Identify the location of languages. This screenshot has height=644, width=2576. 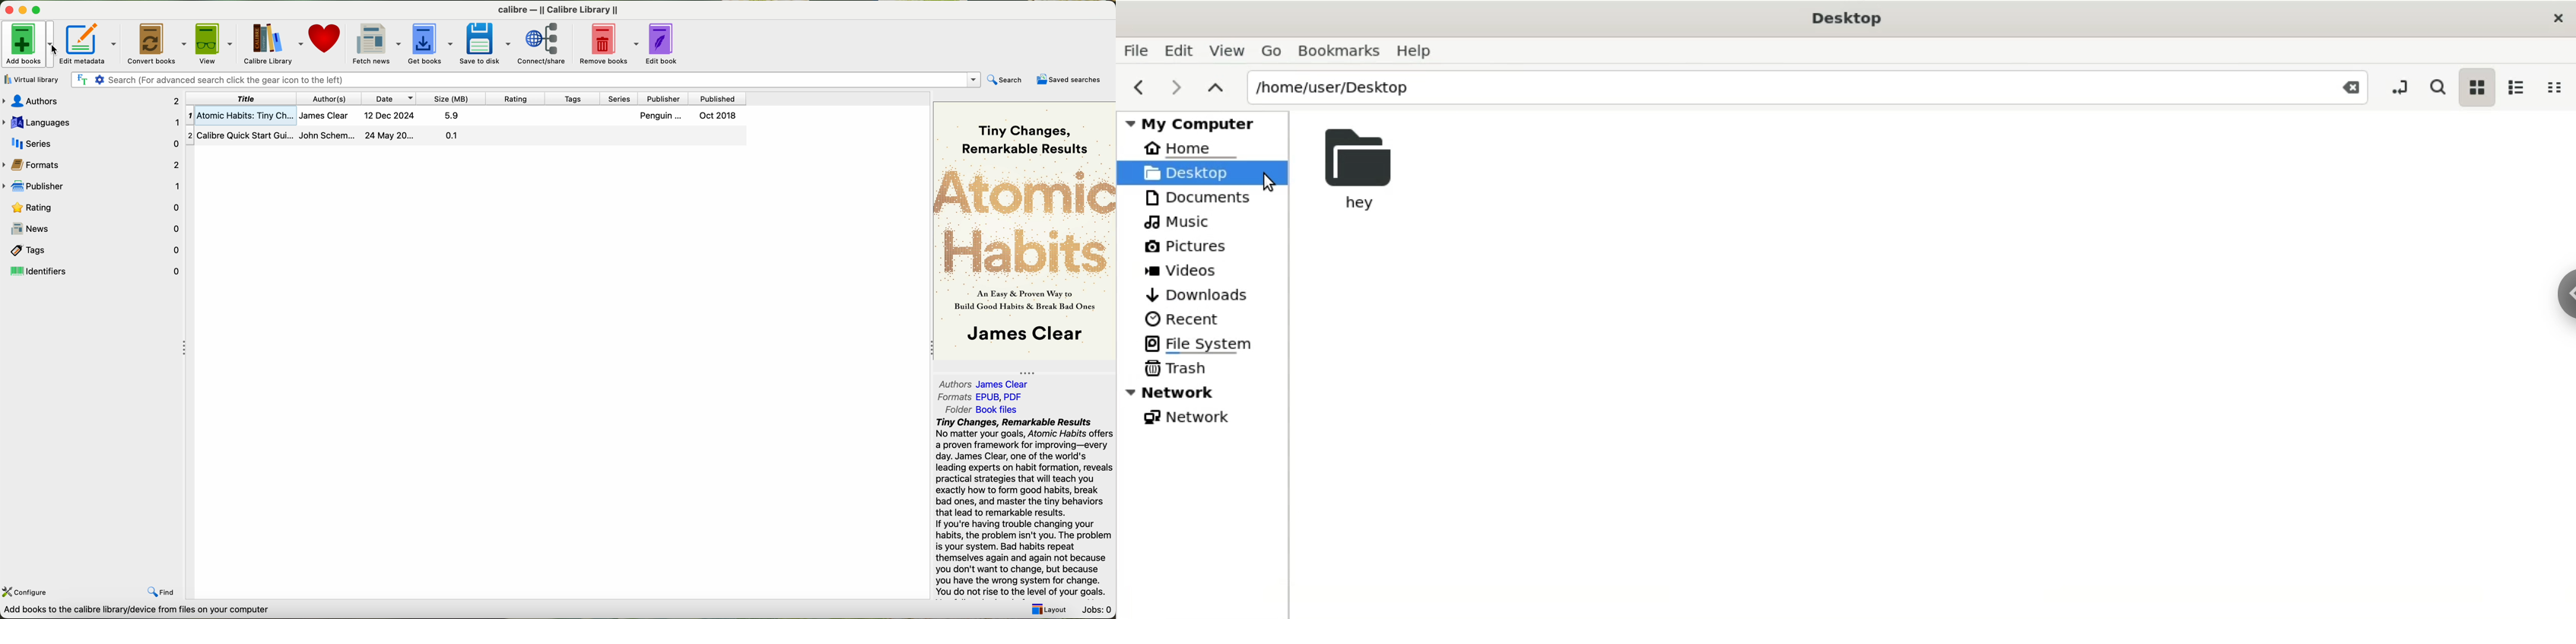
(92, 121).